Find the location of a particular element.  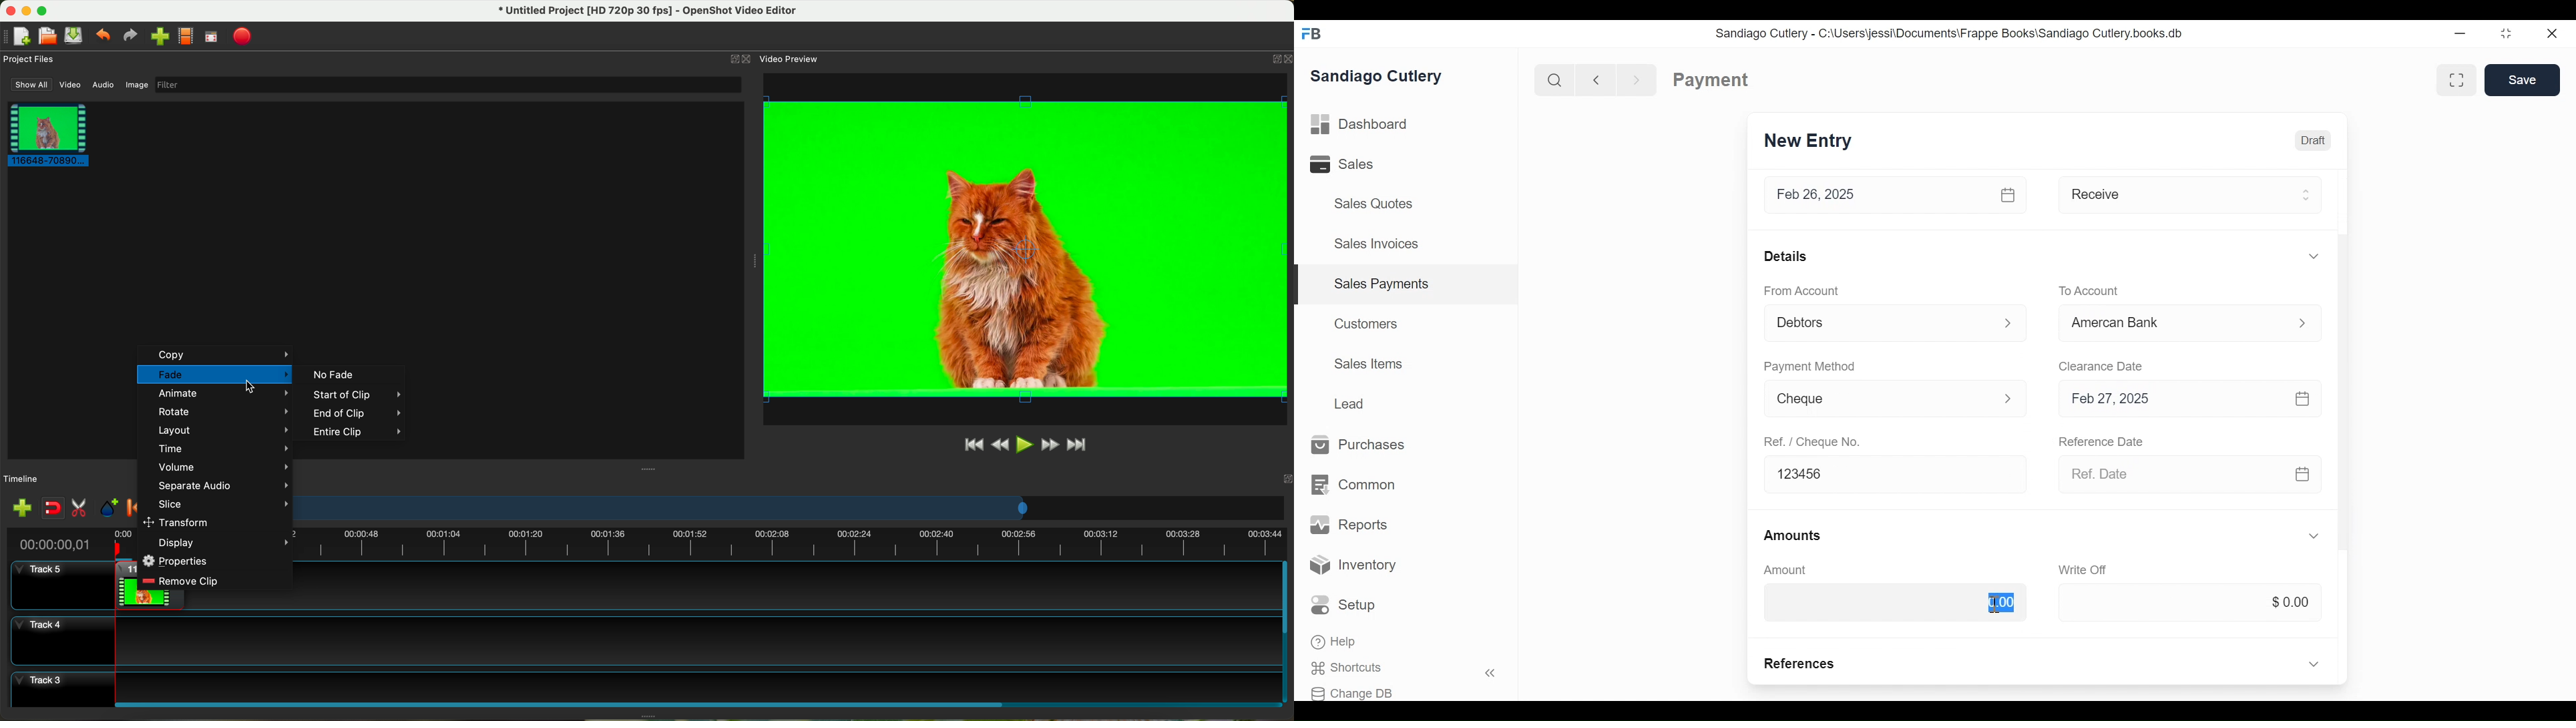

Purchases is located at coordinates (1359, 445).